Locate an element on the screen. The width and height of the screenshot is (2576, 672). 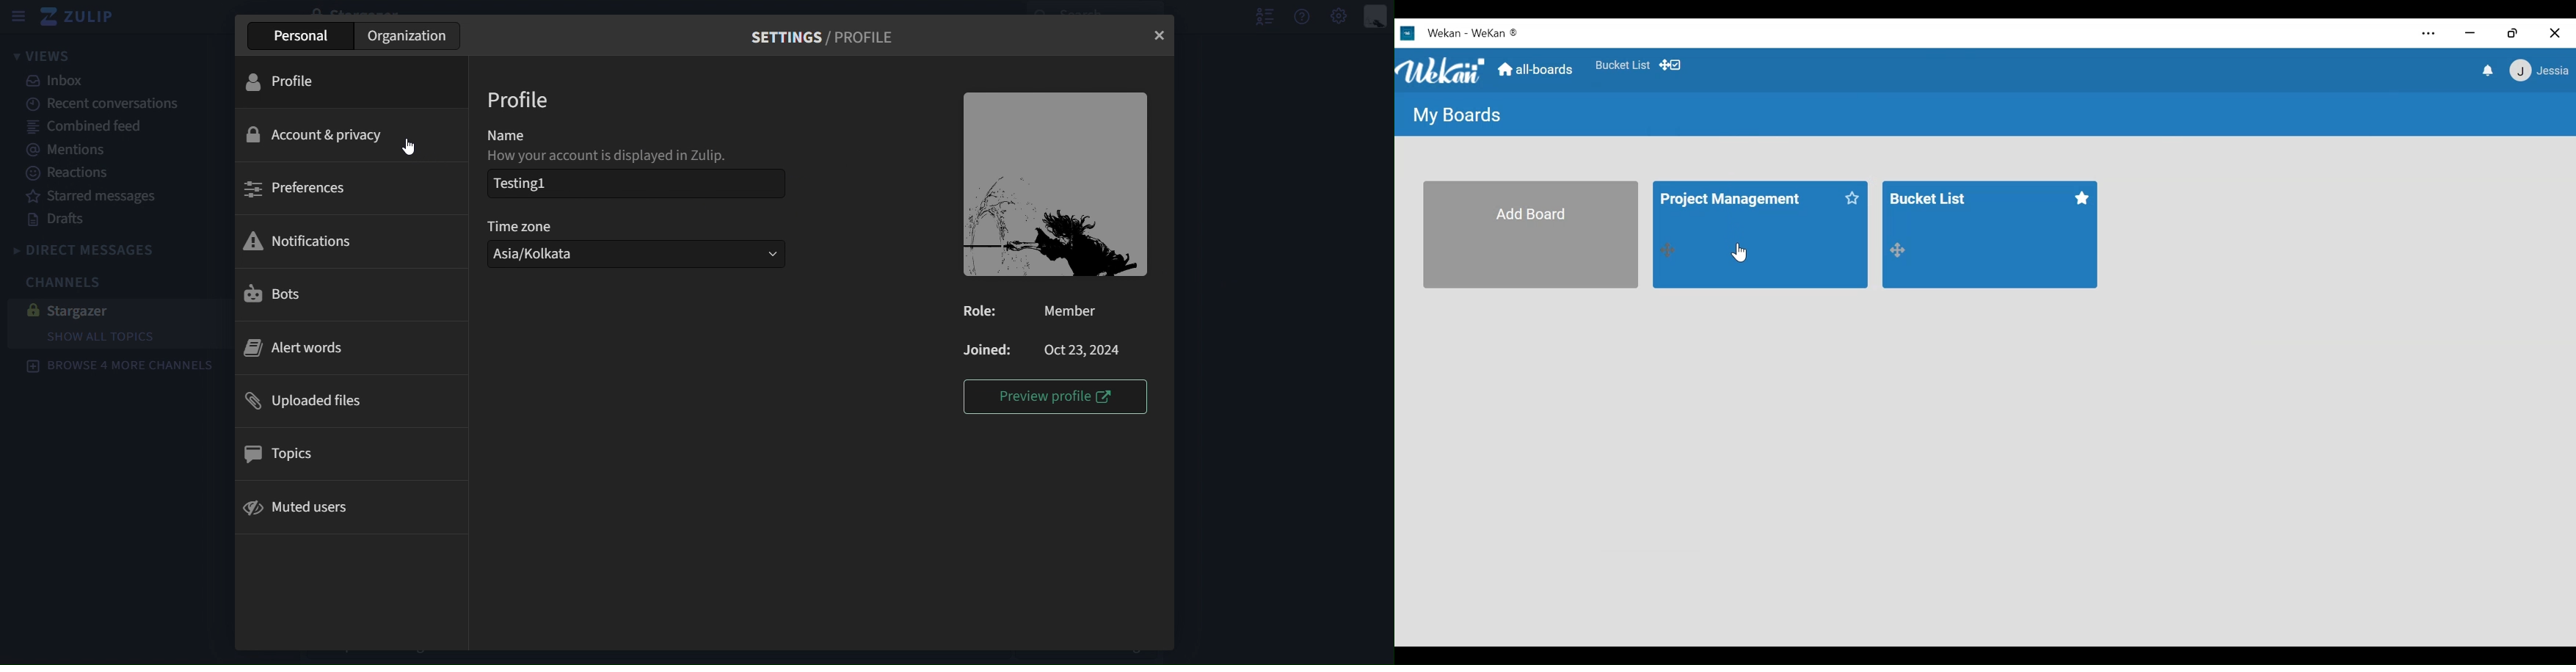
close is located at coordinates (1162, 34).